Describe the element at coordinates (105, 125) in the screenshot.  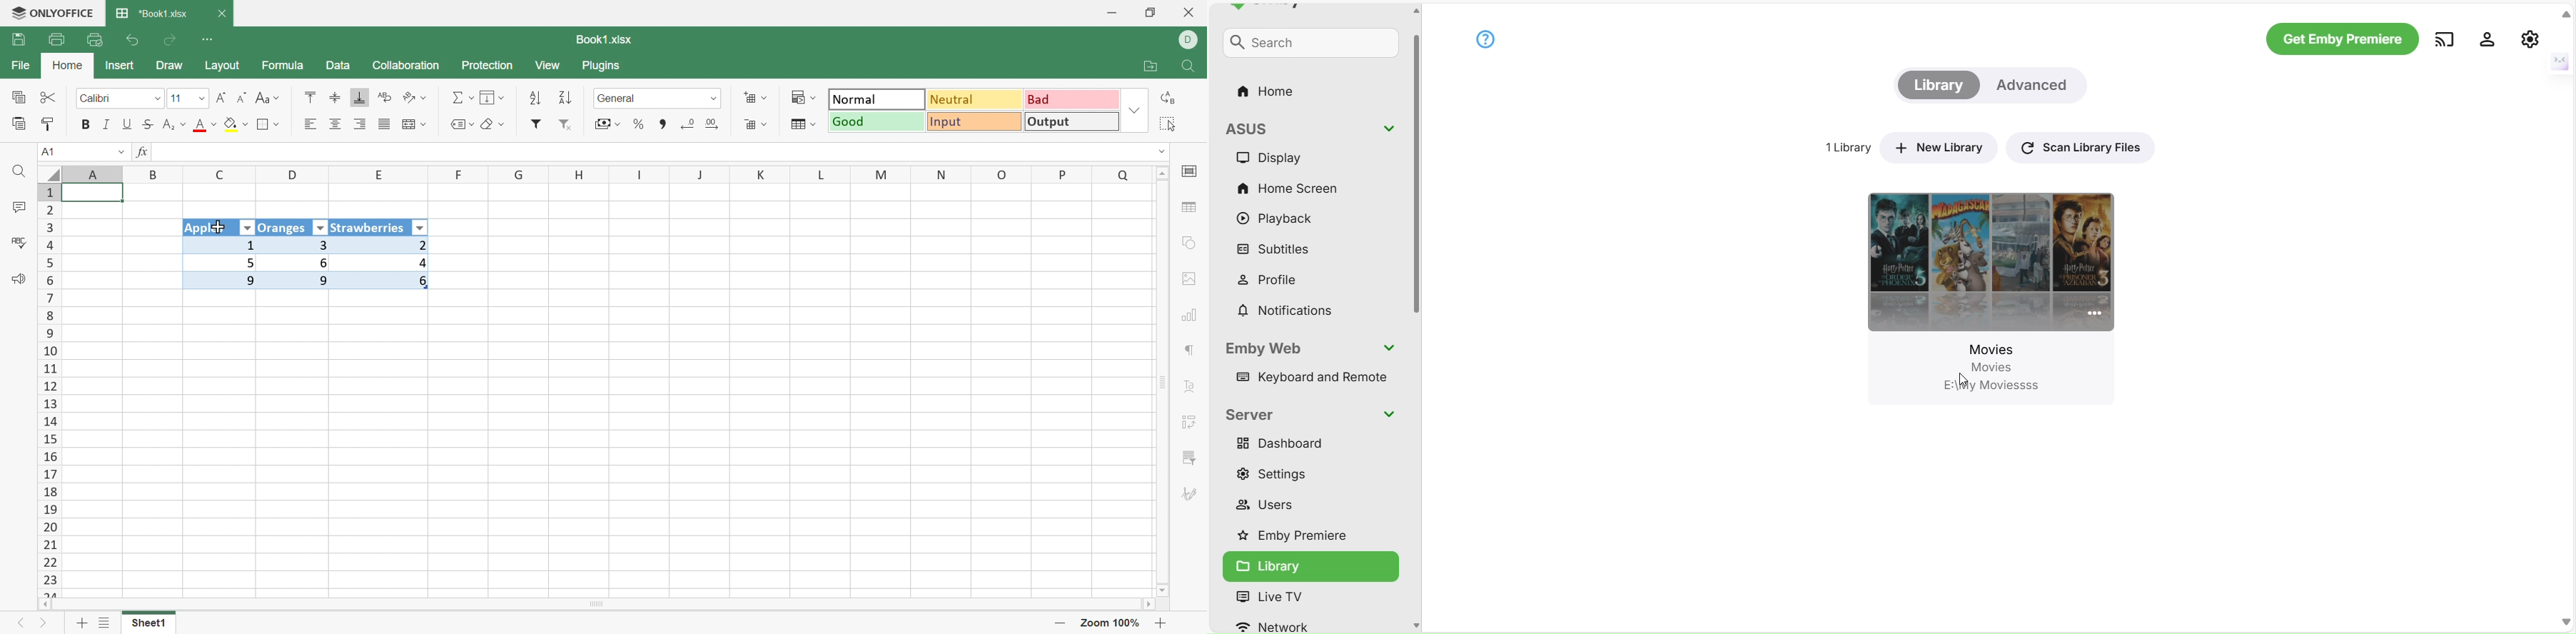
I see `Italic` at that location.